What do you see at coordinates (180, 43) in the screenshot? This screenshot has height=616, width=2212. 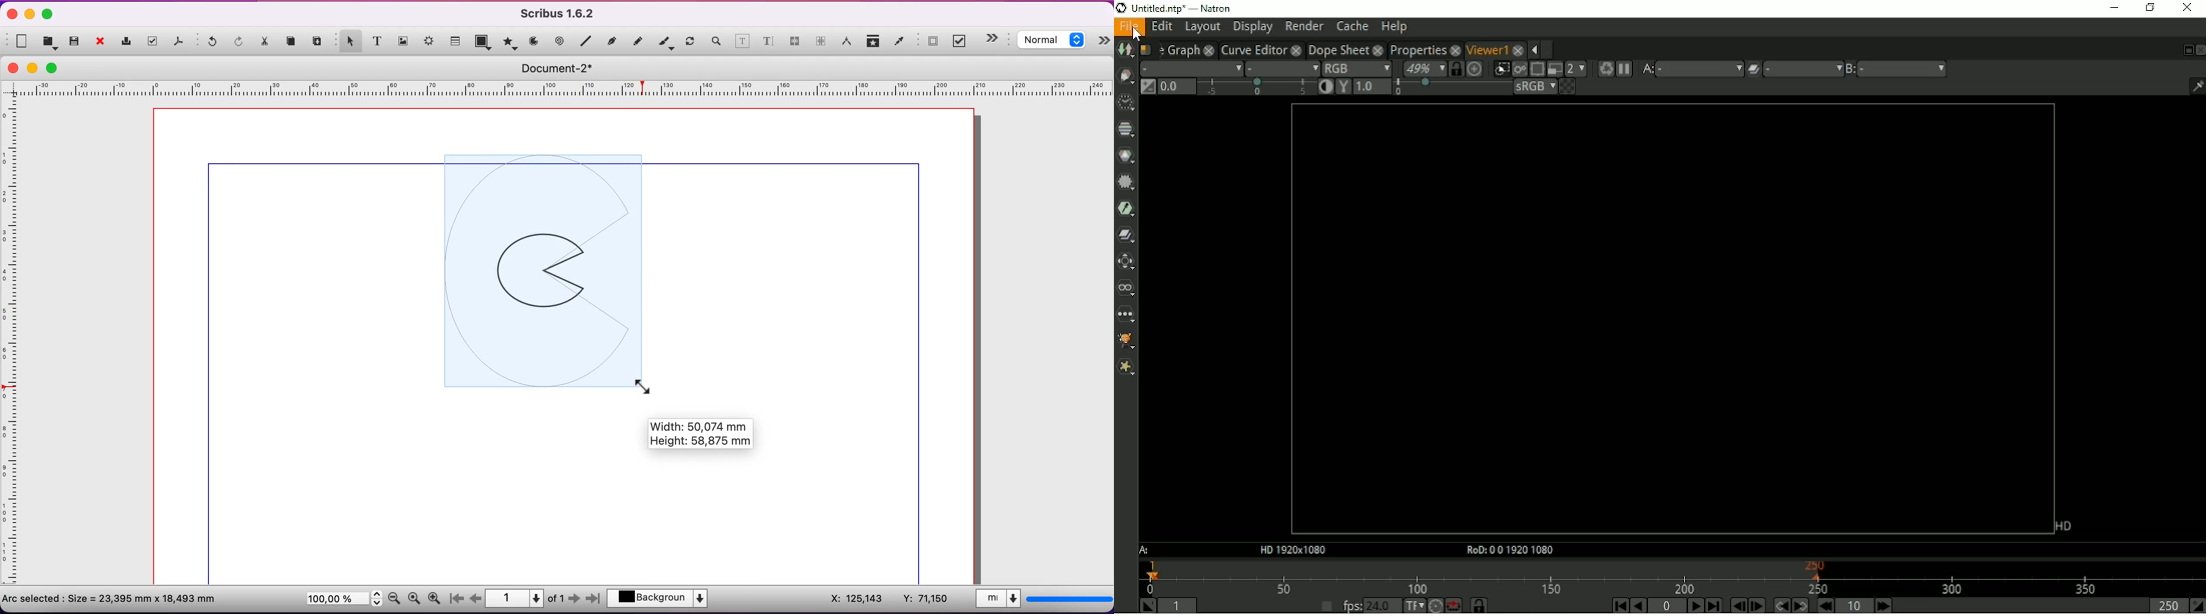 I see `export as pdf` at bounding box center [180, 43].